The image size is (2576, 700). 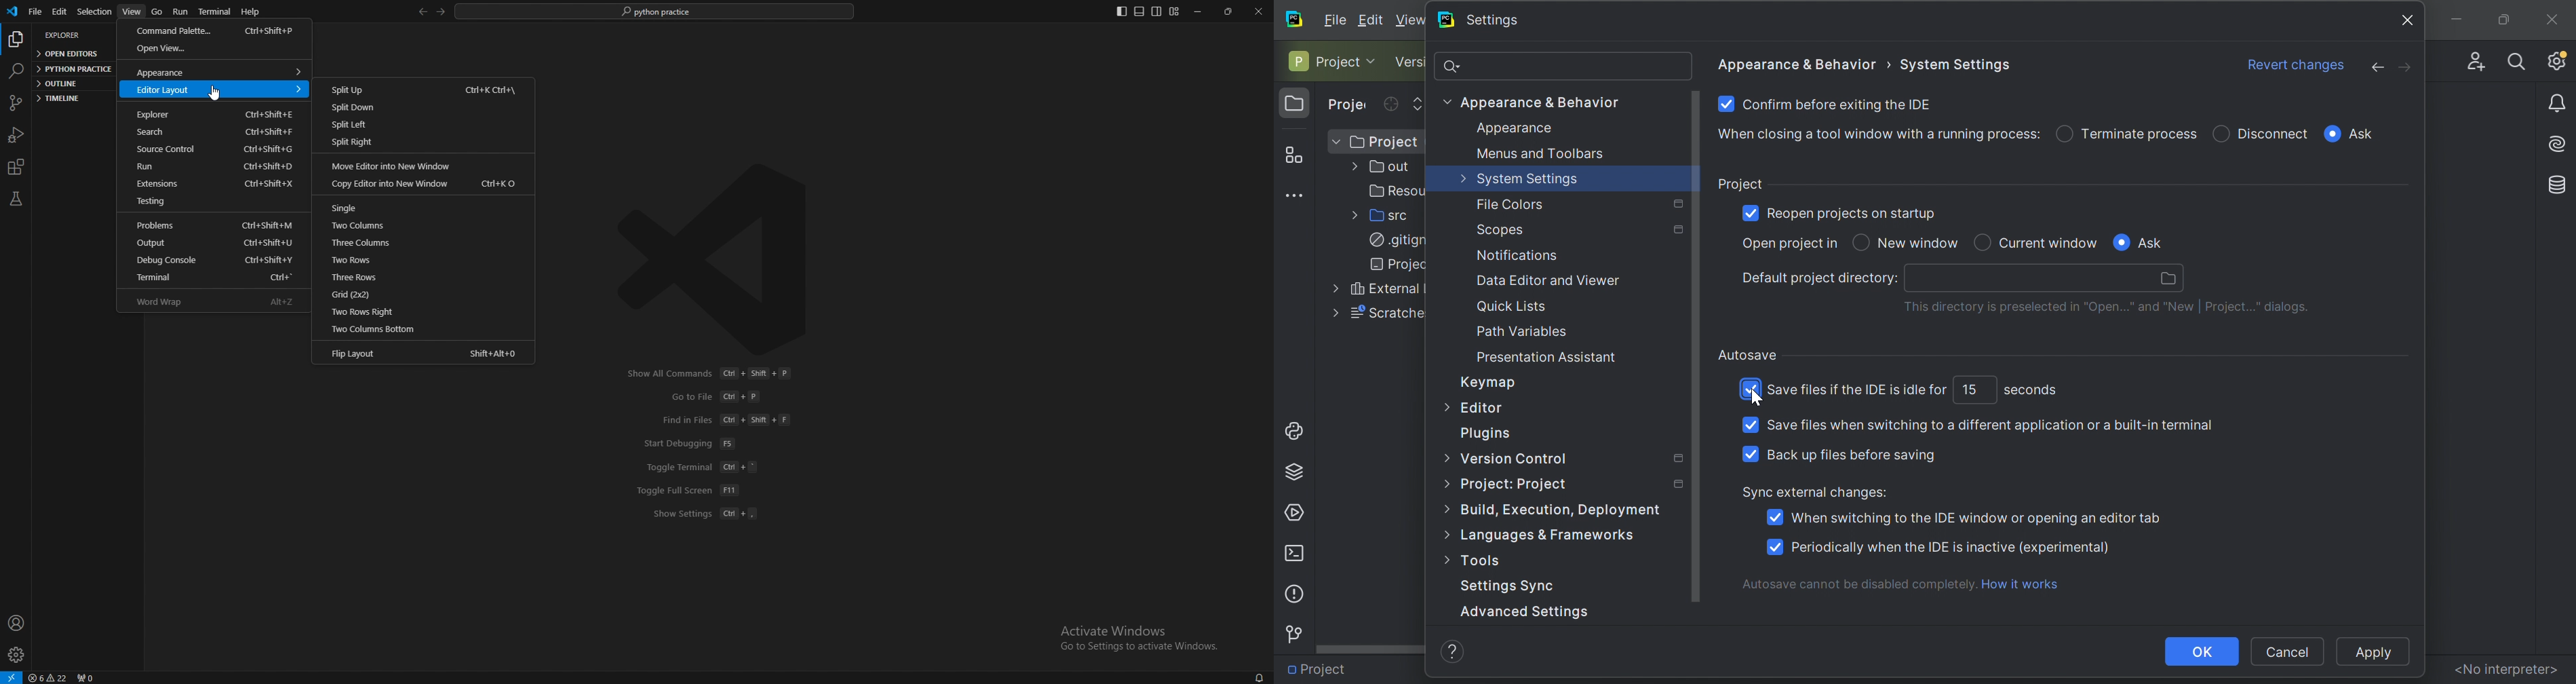 I want to click on close, so click(x=1258, y=11).